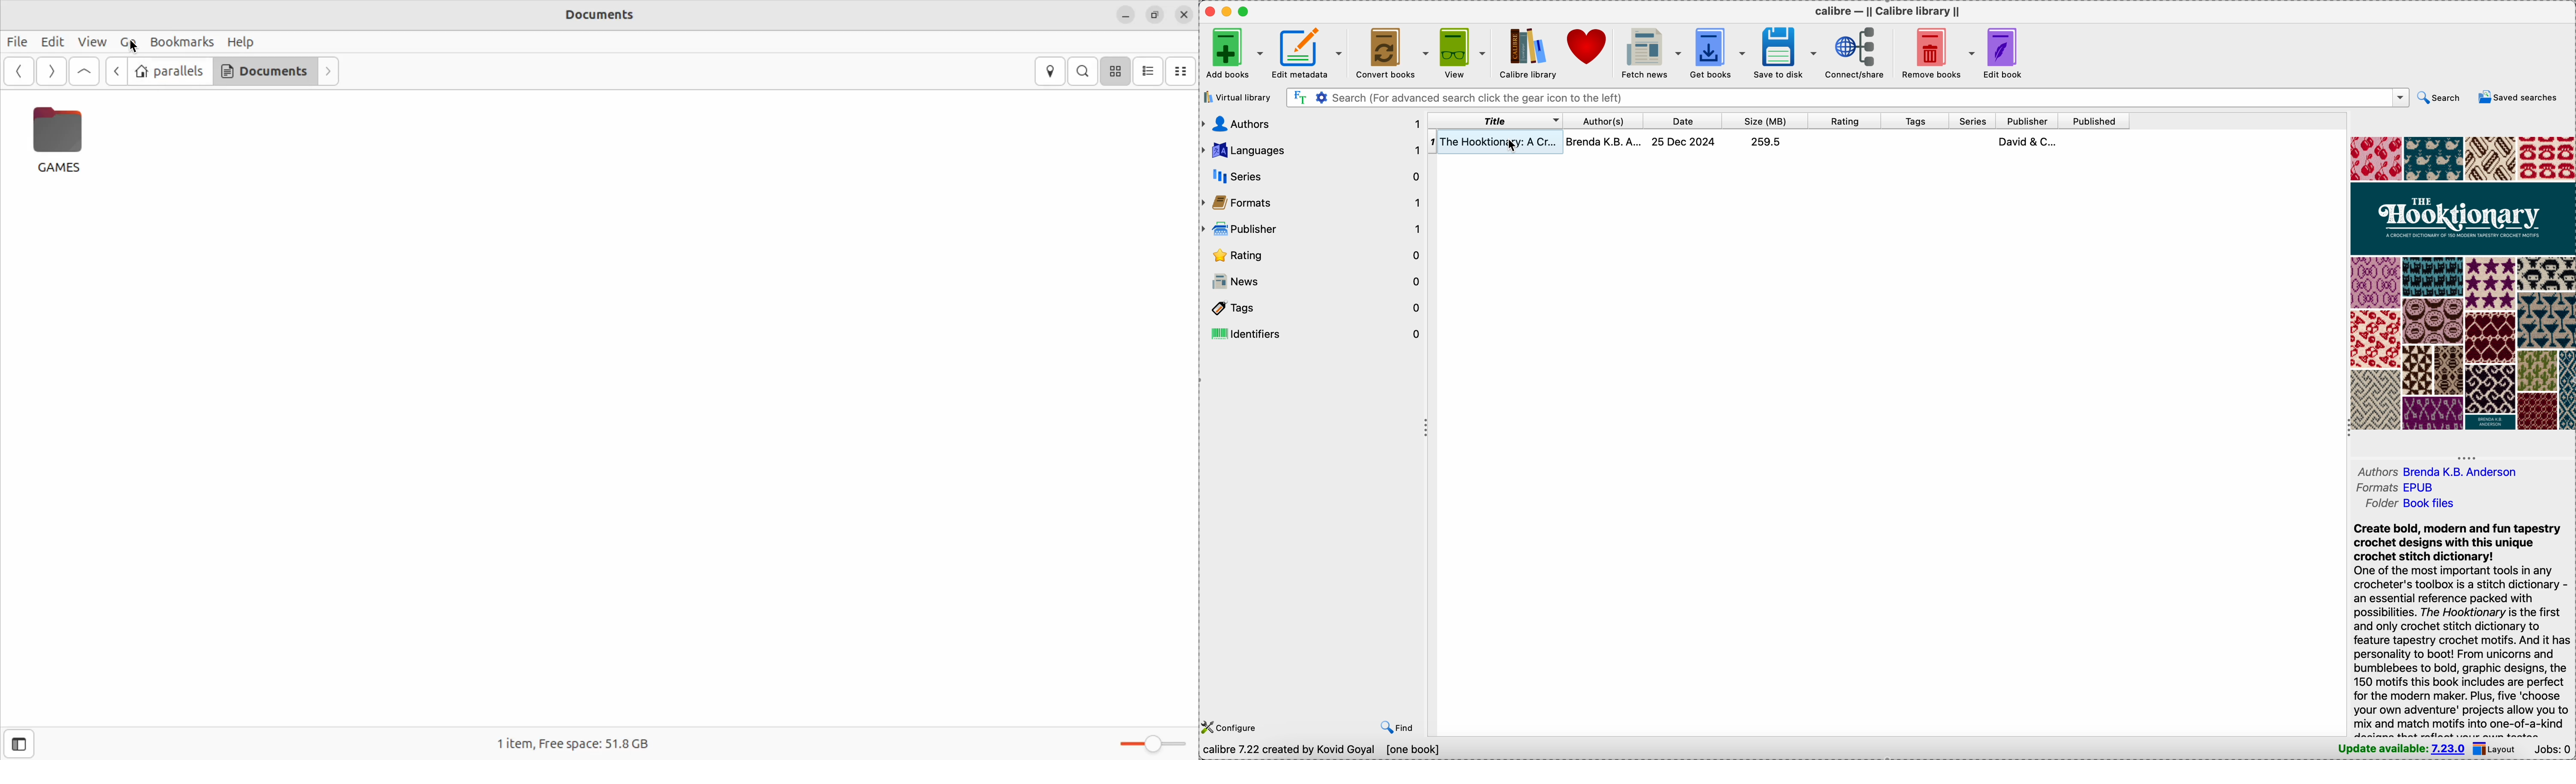  Describe the element at coordinates (1233, 726) in the screenshot. I see `configure` at that location.